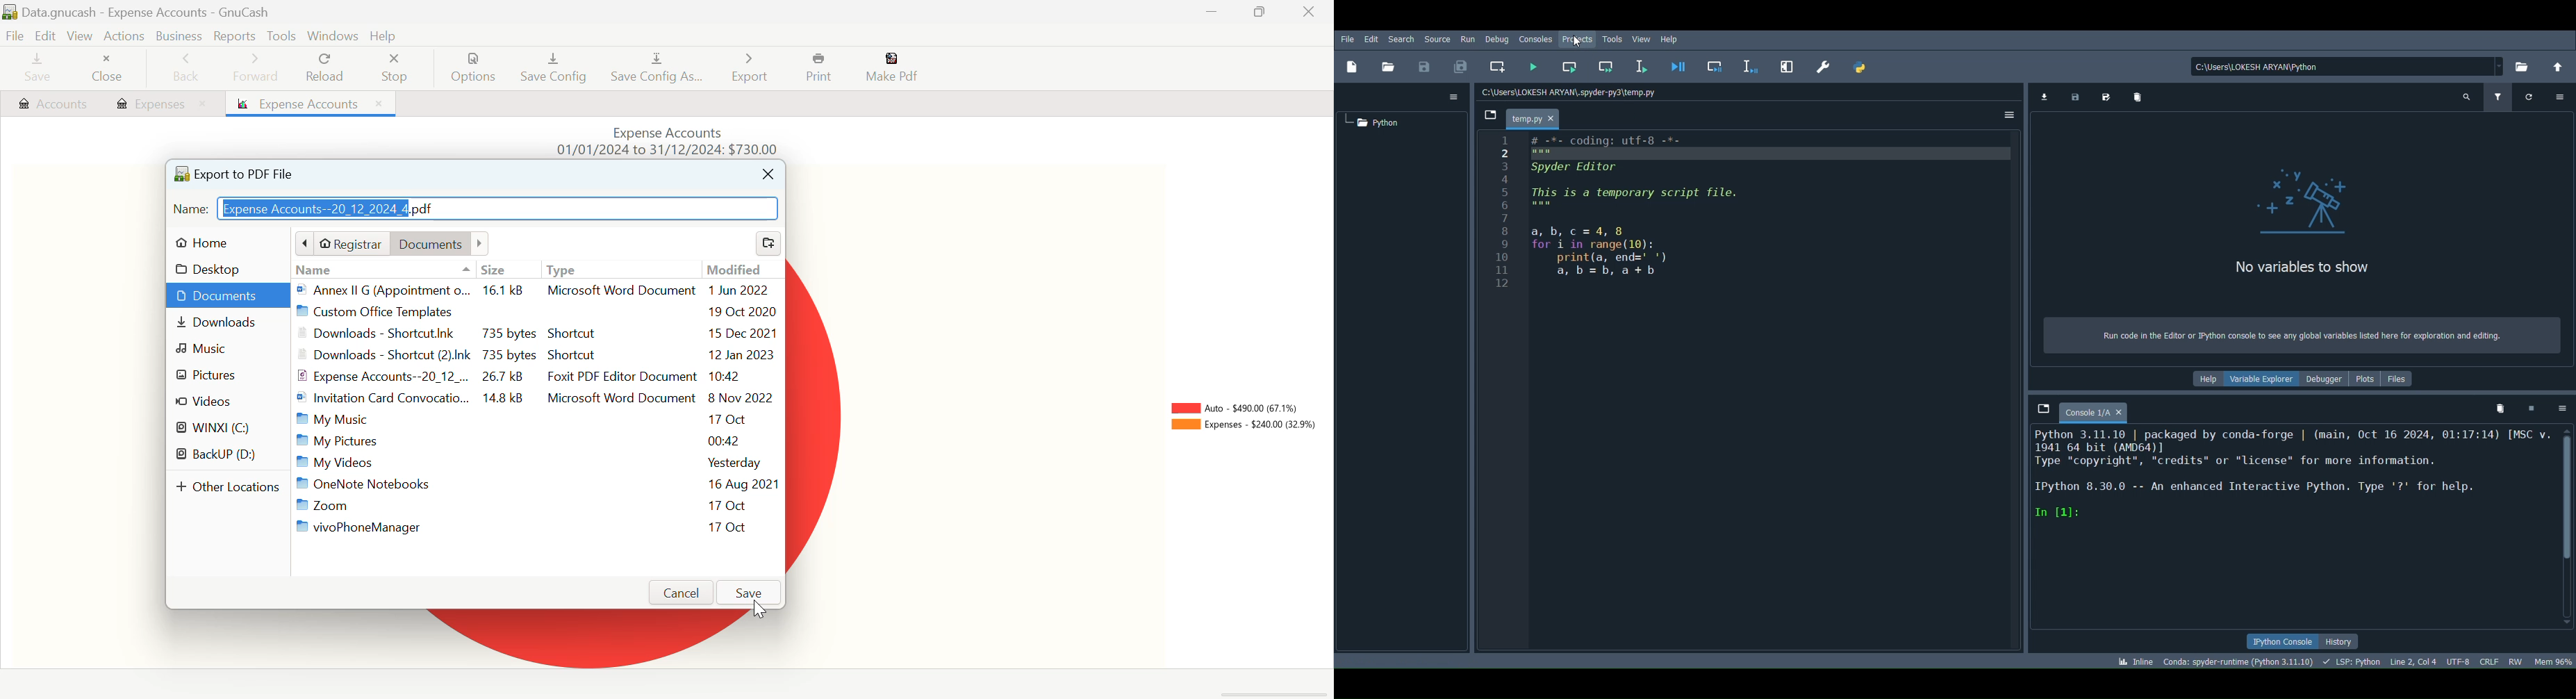 The image size is (2576, 700). What do you see at coordinates (2415, 660) in the screenshot?
I see `Cursor position` at bounding box center [2415, 660].